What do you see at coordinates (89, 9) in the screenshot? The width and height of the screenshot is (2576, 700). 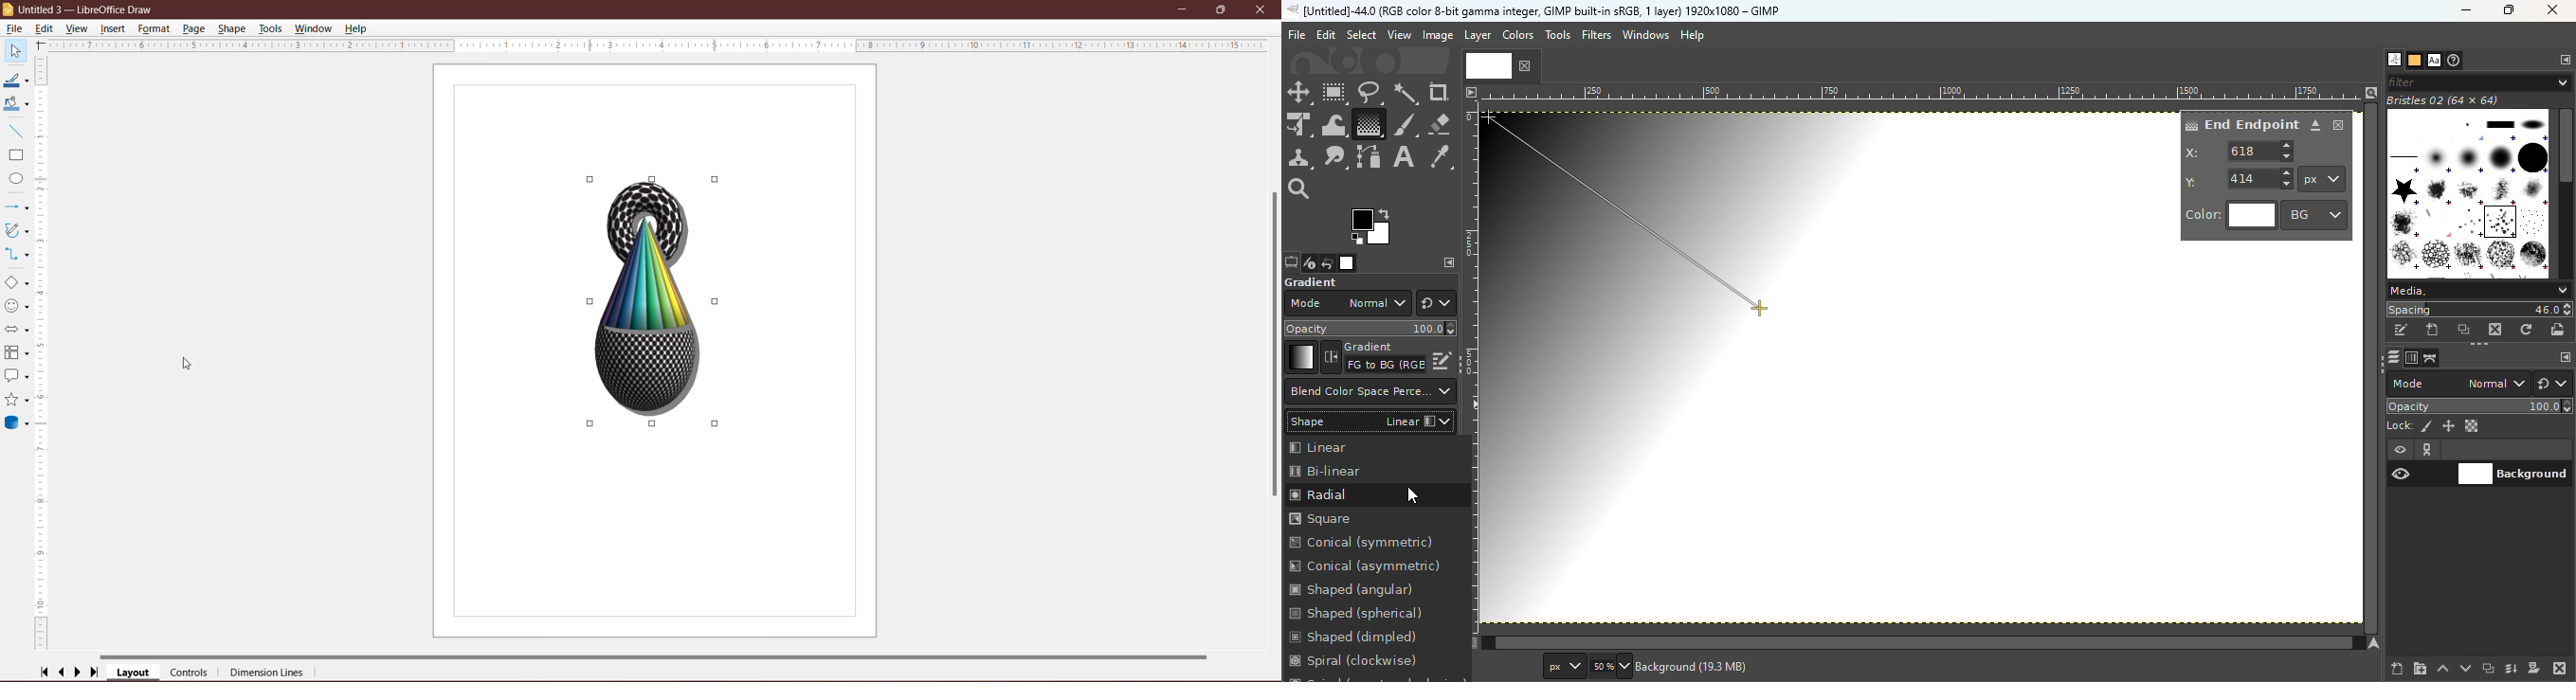 I see `Diagram Title - Application Name` at bounding box center [89, 9].